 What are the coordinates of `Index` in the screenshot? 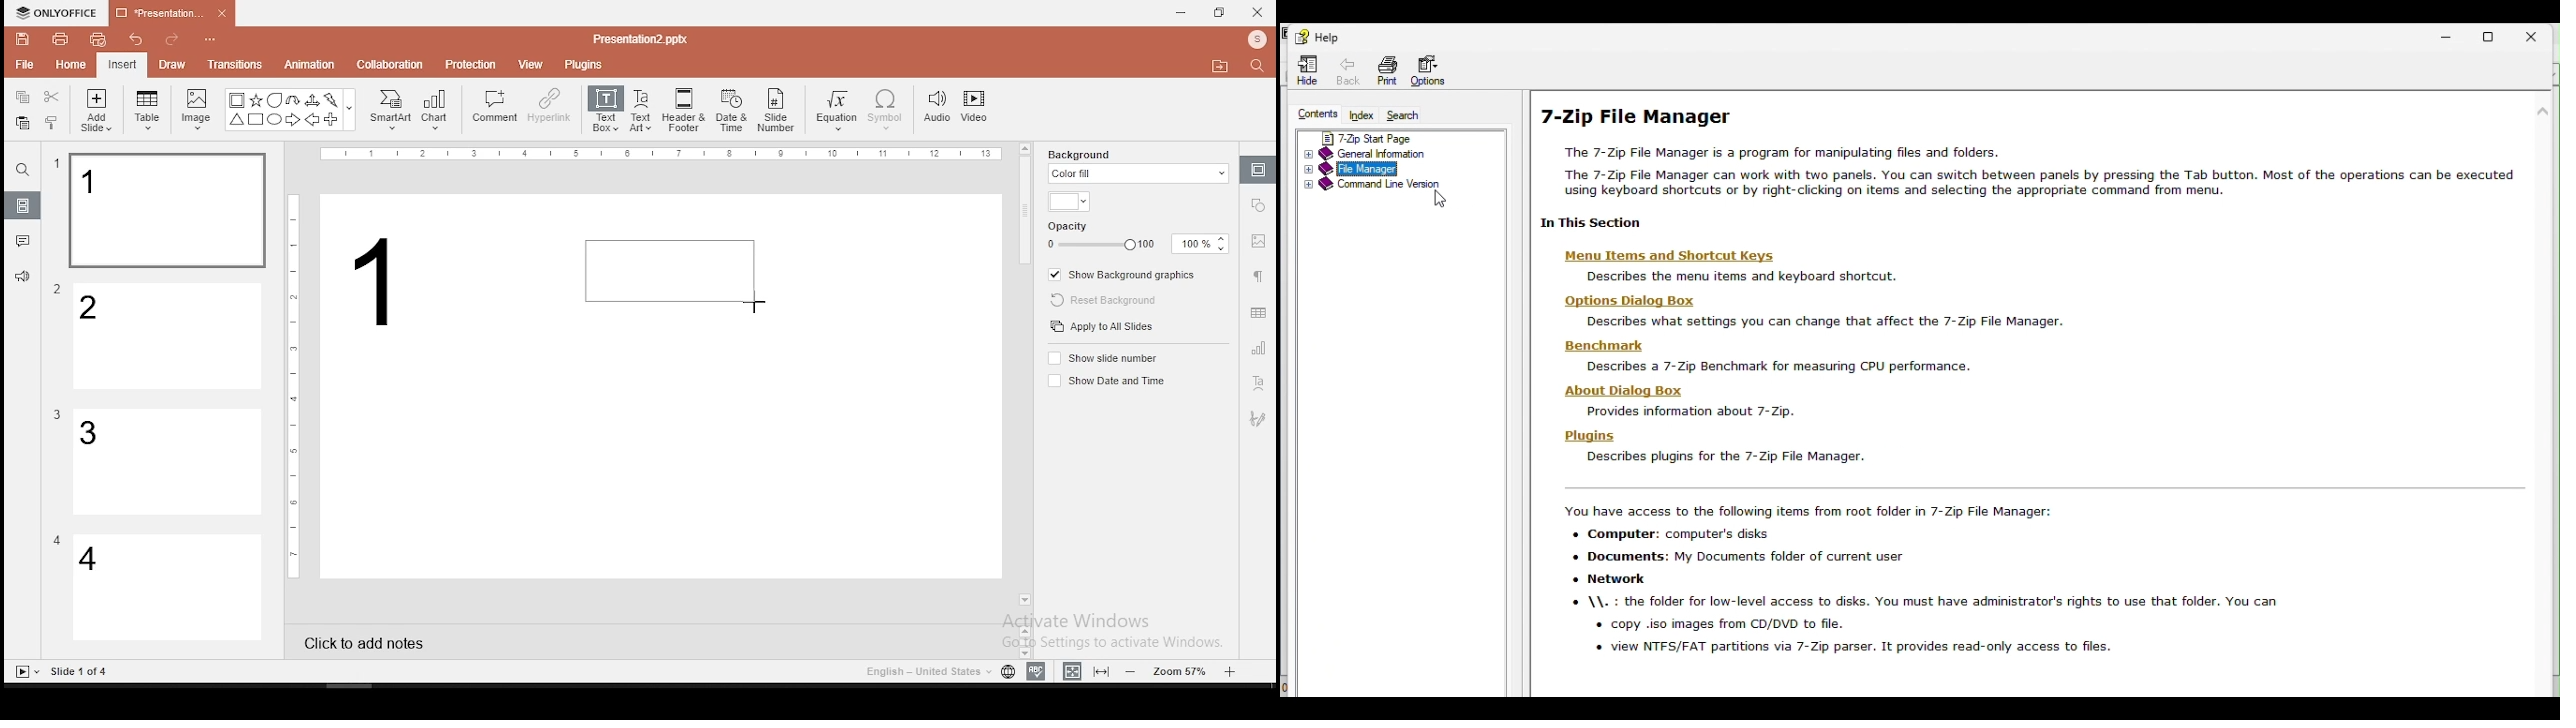 It's located at (1362, 115).